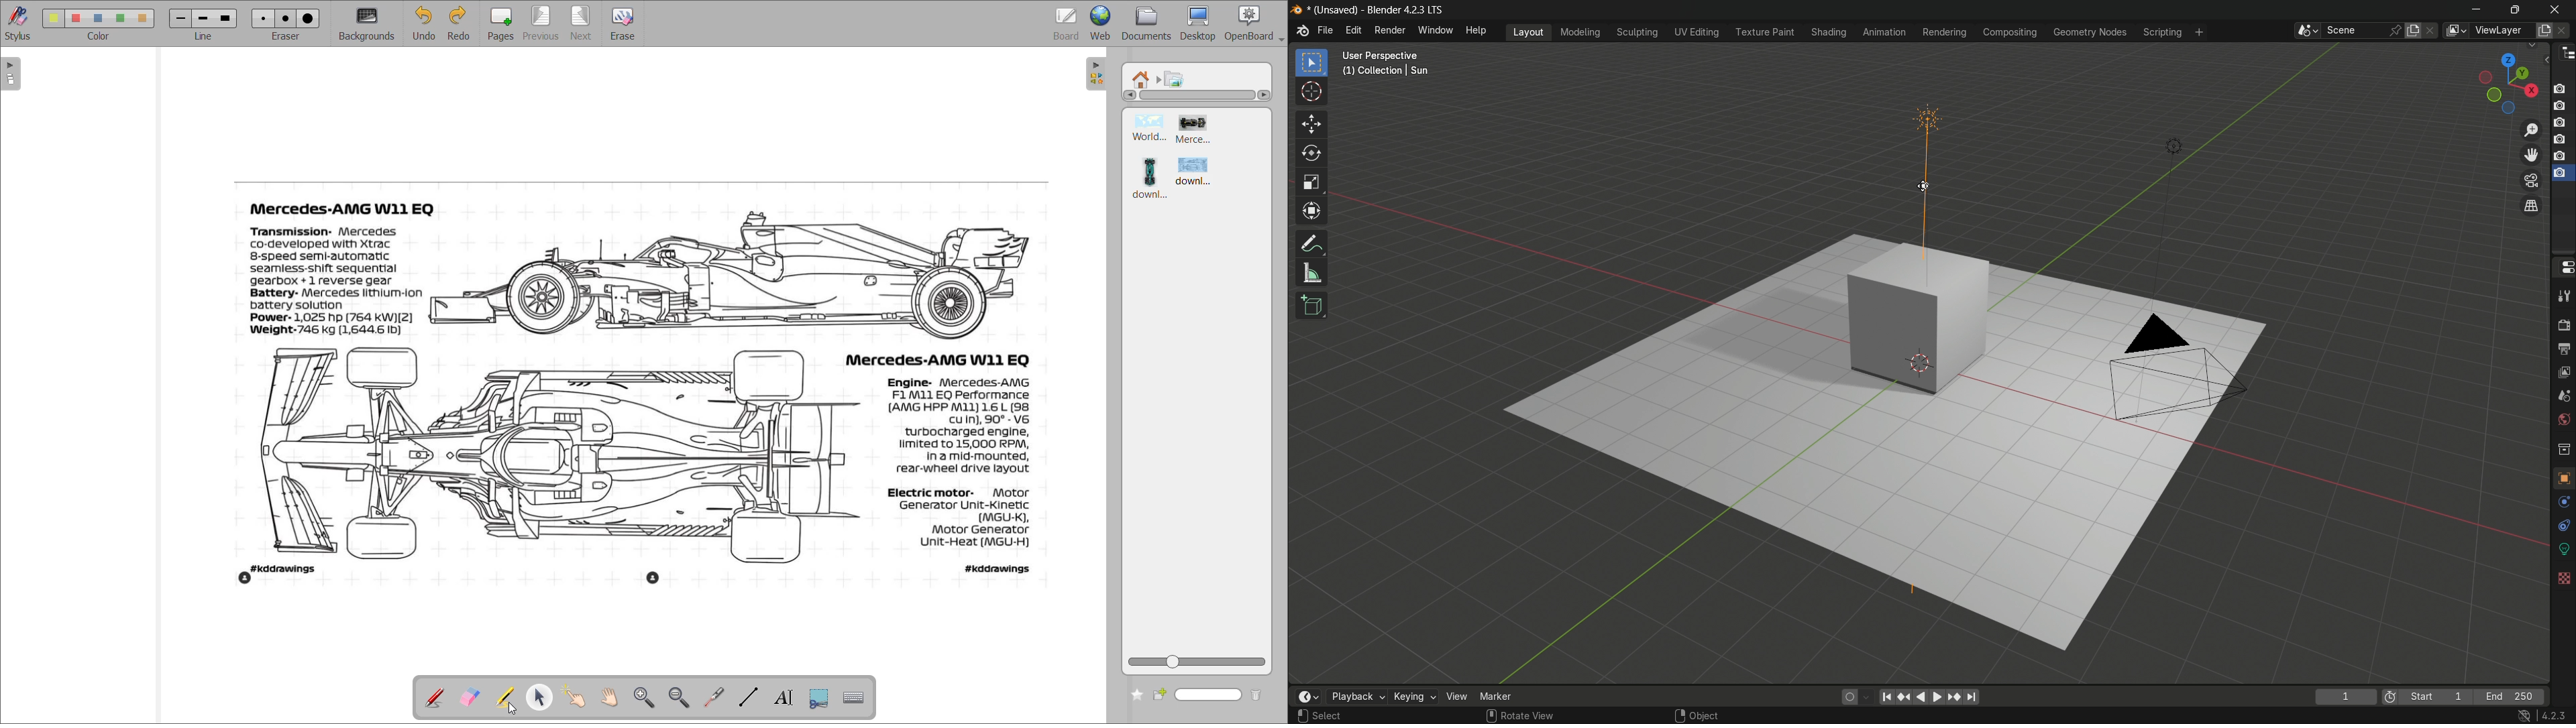 The image size is (2576, 728). I want to click on world, so click(2565, 420).